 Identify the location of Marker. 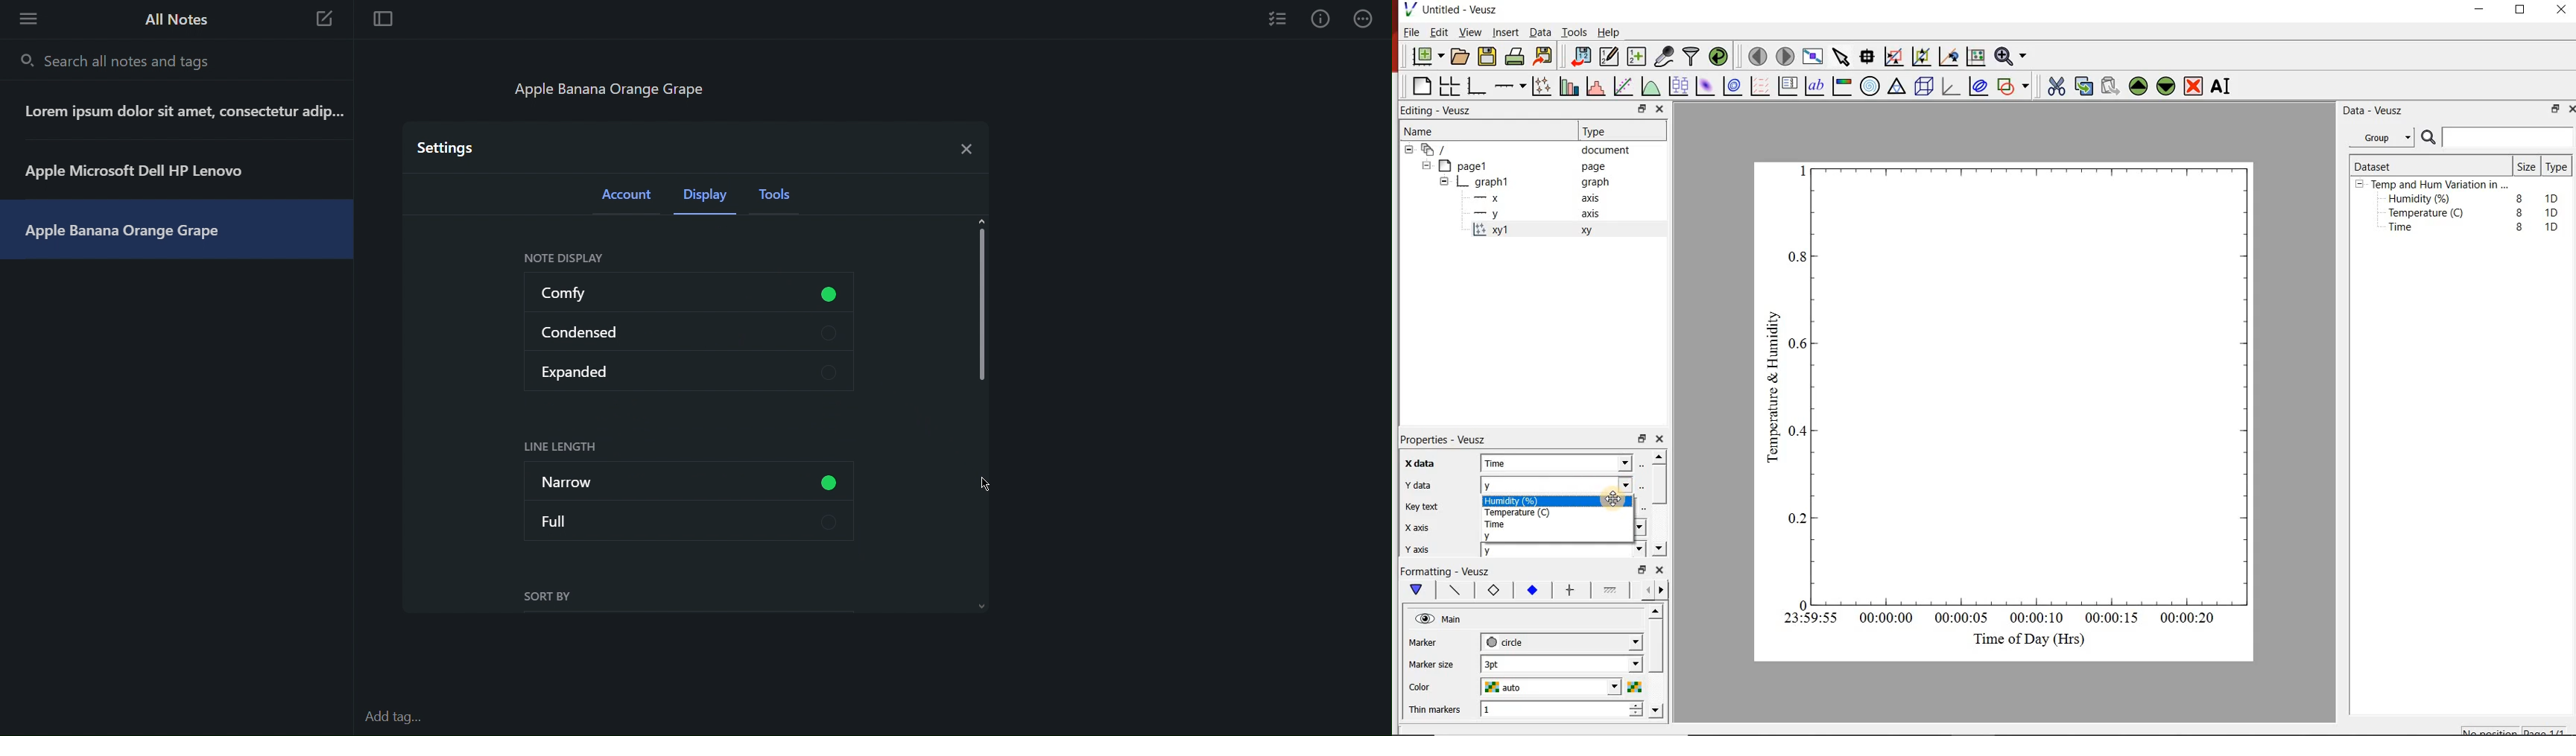
(1434, 644).